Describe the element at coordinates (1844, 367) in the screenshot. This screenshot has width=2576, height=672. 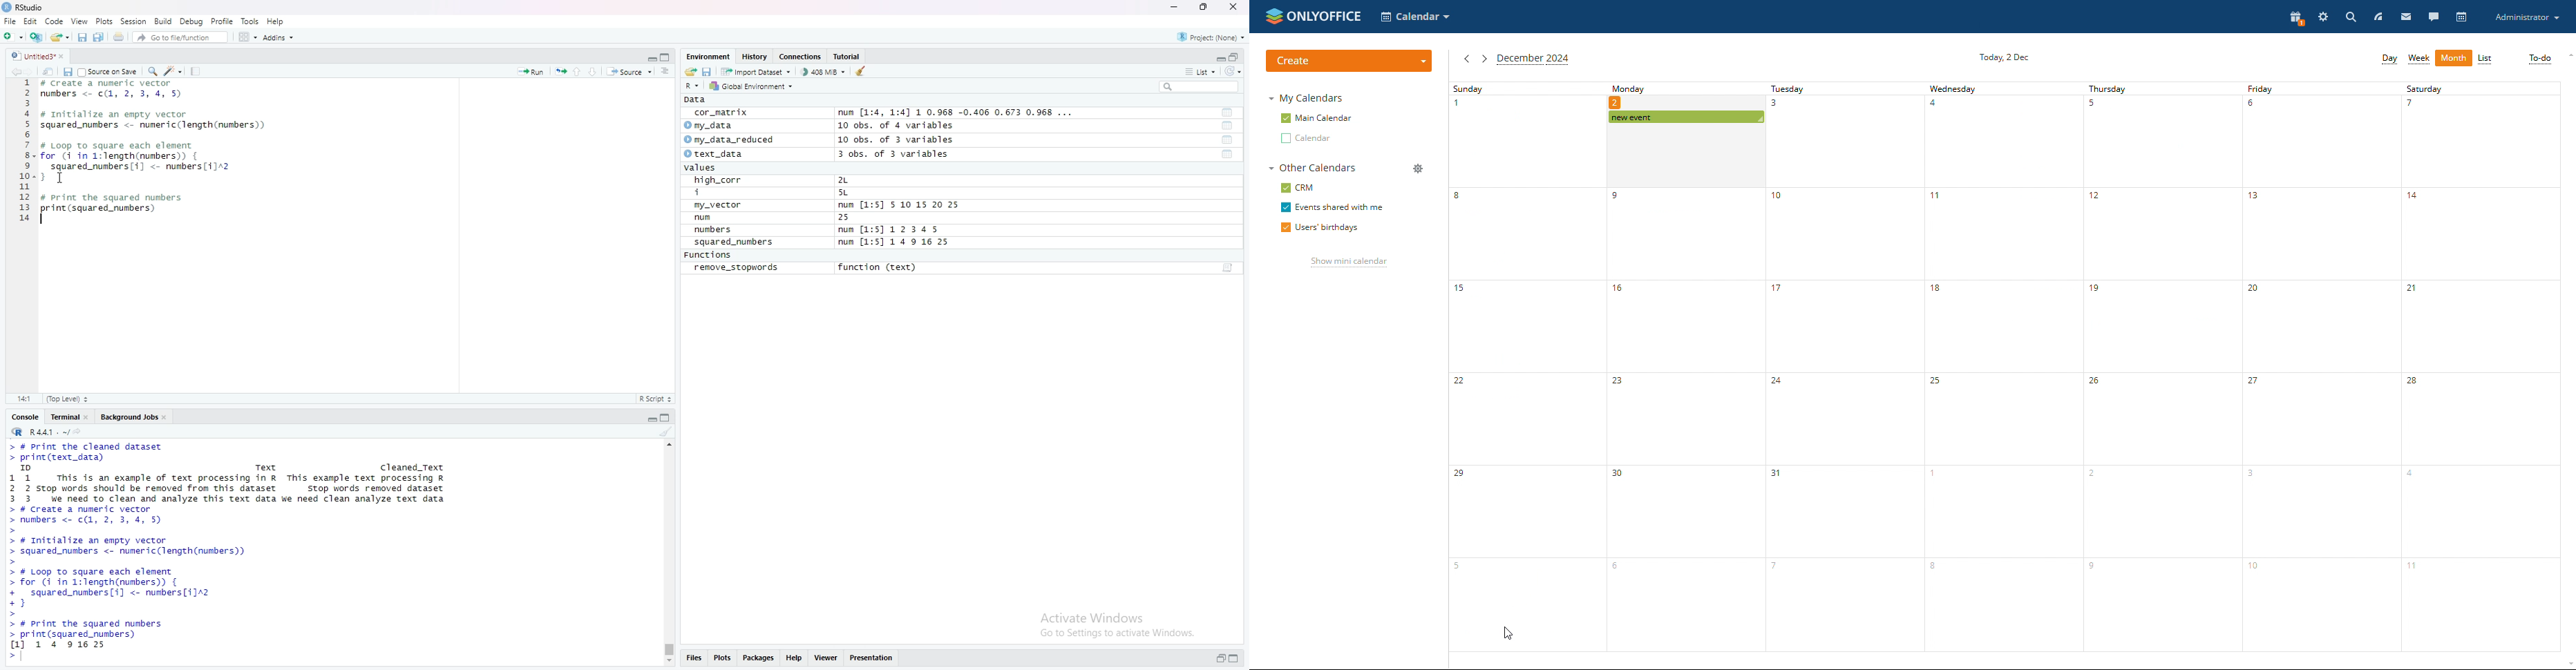
I see `tuesday` at that location.